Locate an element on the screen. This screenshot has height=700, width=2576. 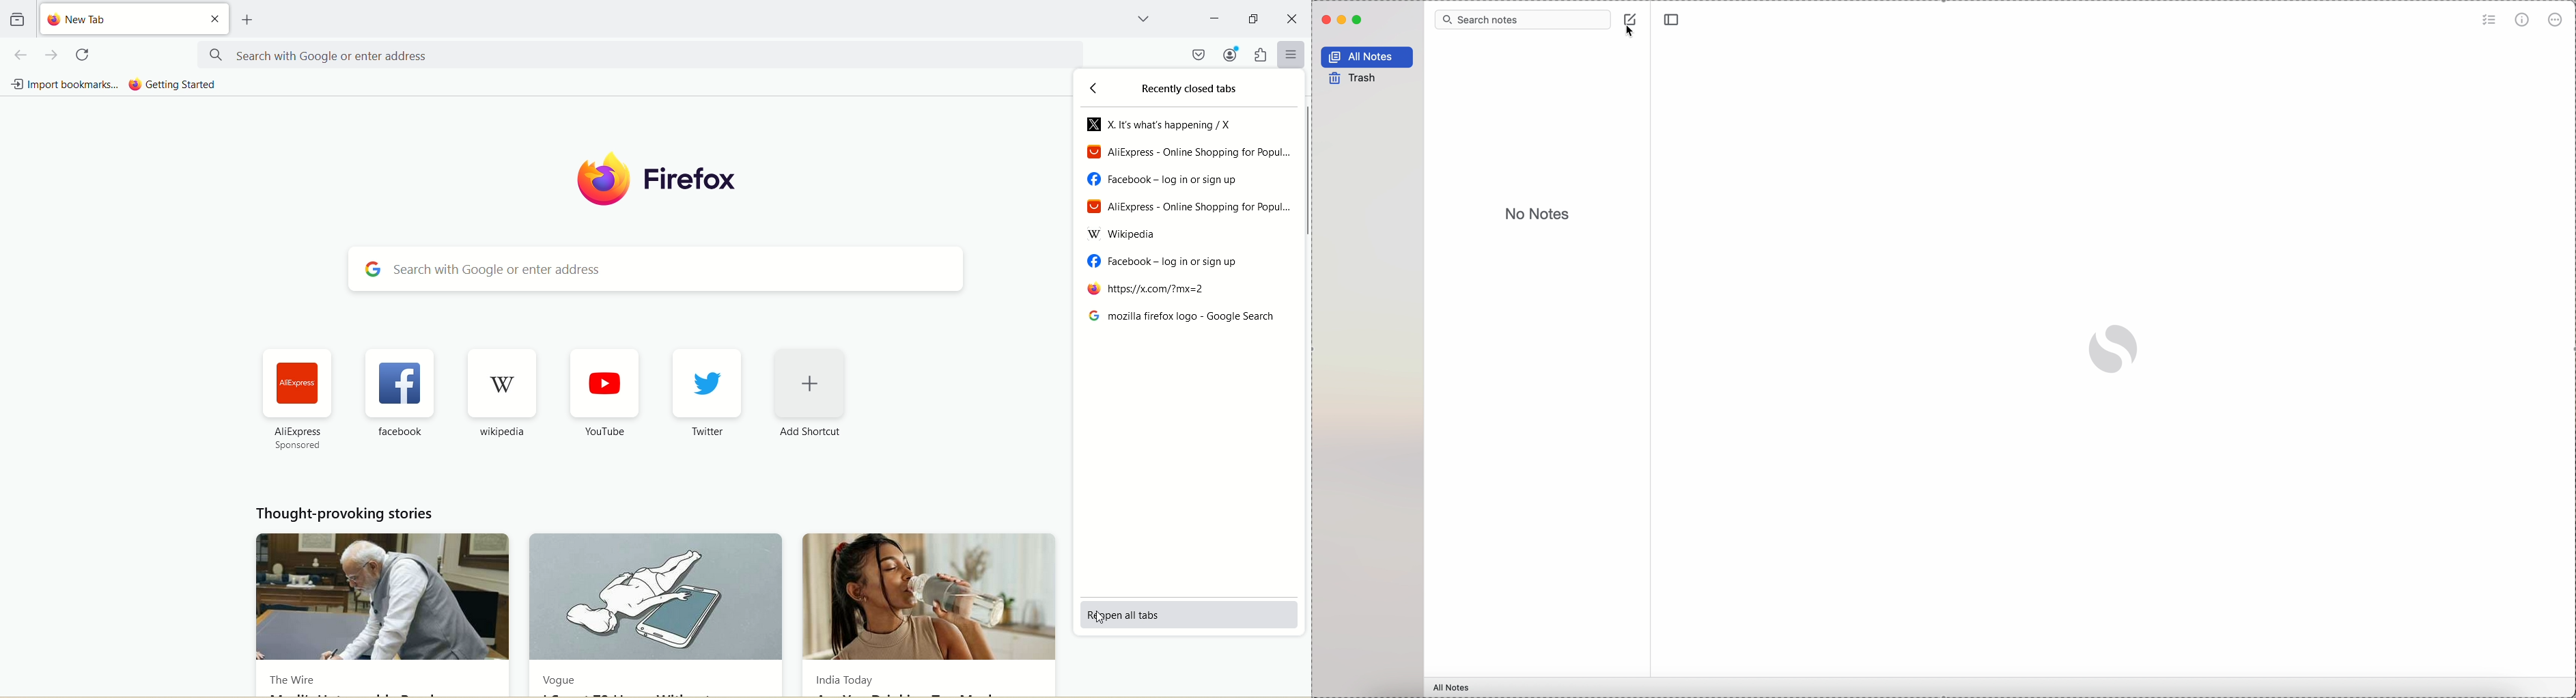
recently closed tabs is located at coordinates (1214, 90).